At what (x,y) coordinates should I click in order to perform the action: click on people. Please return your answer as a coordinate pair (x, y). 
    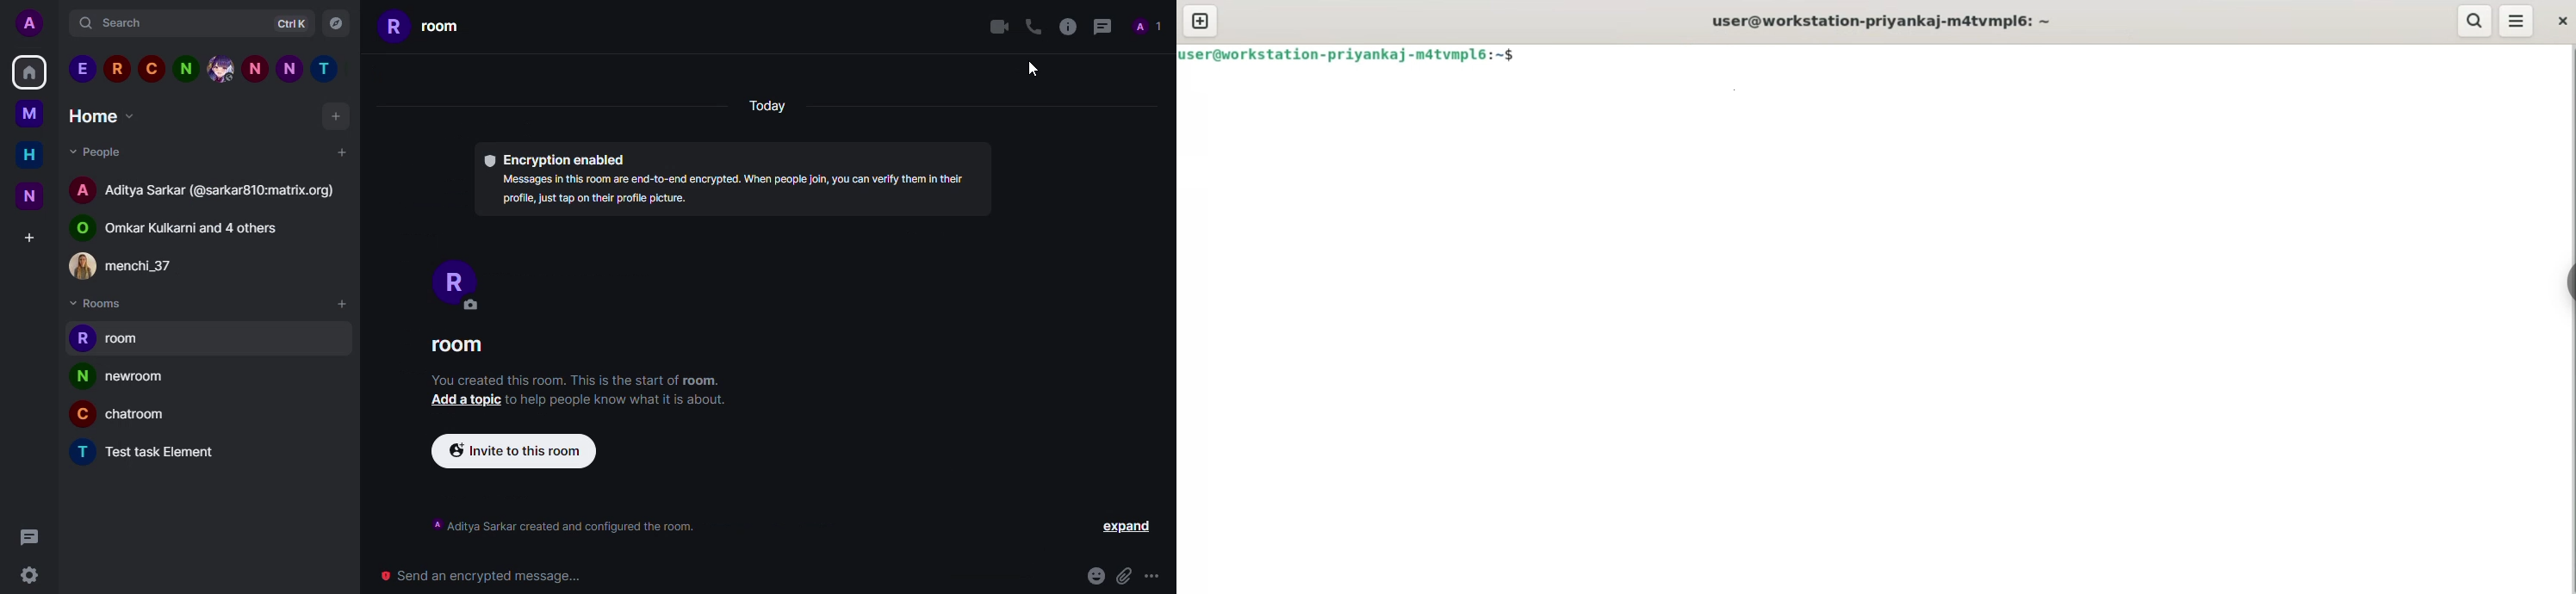
    Looking at the image, I should click on (1148, 27).